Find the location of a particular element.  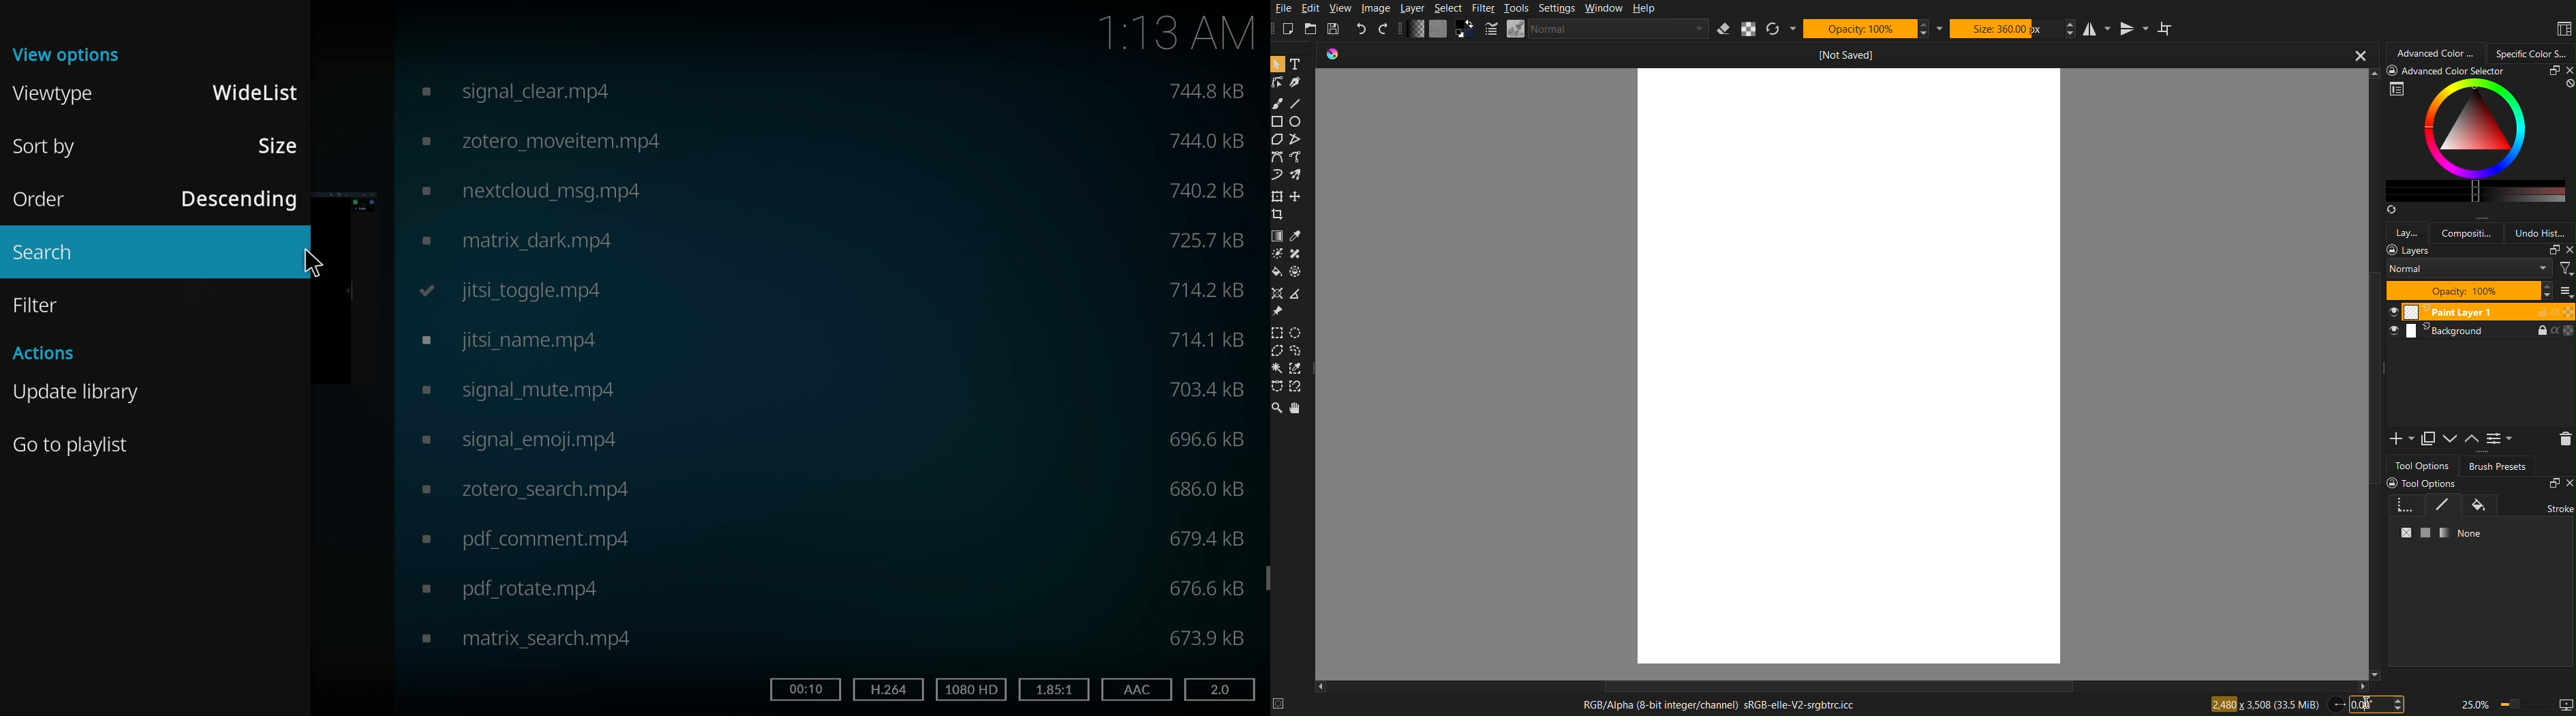

layers is located at coordinates (2410, 251).